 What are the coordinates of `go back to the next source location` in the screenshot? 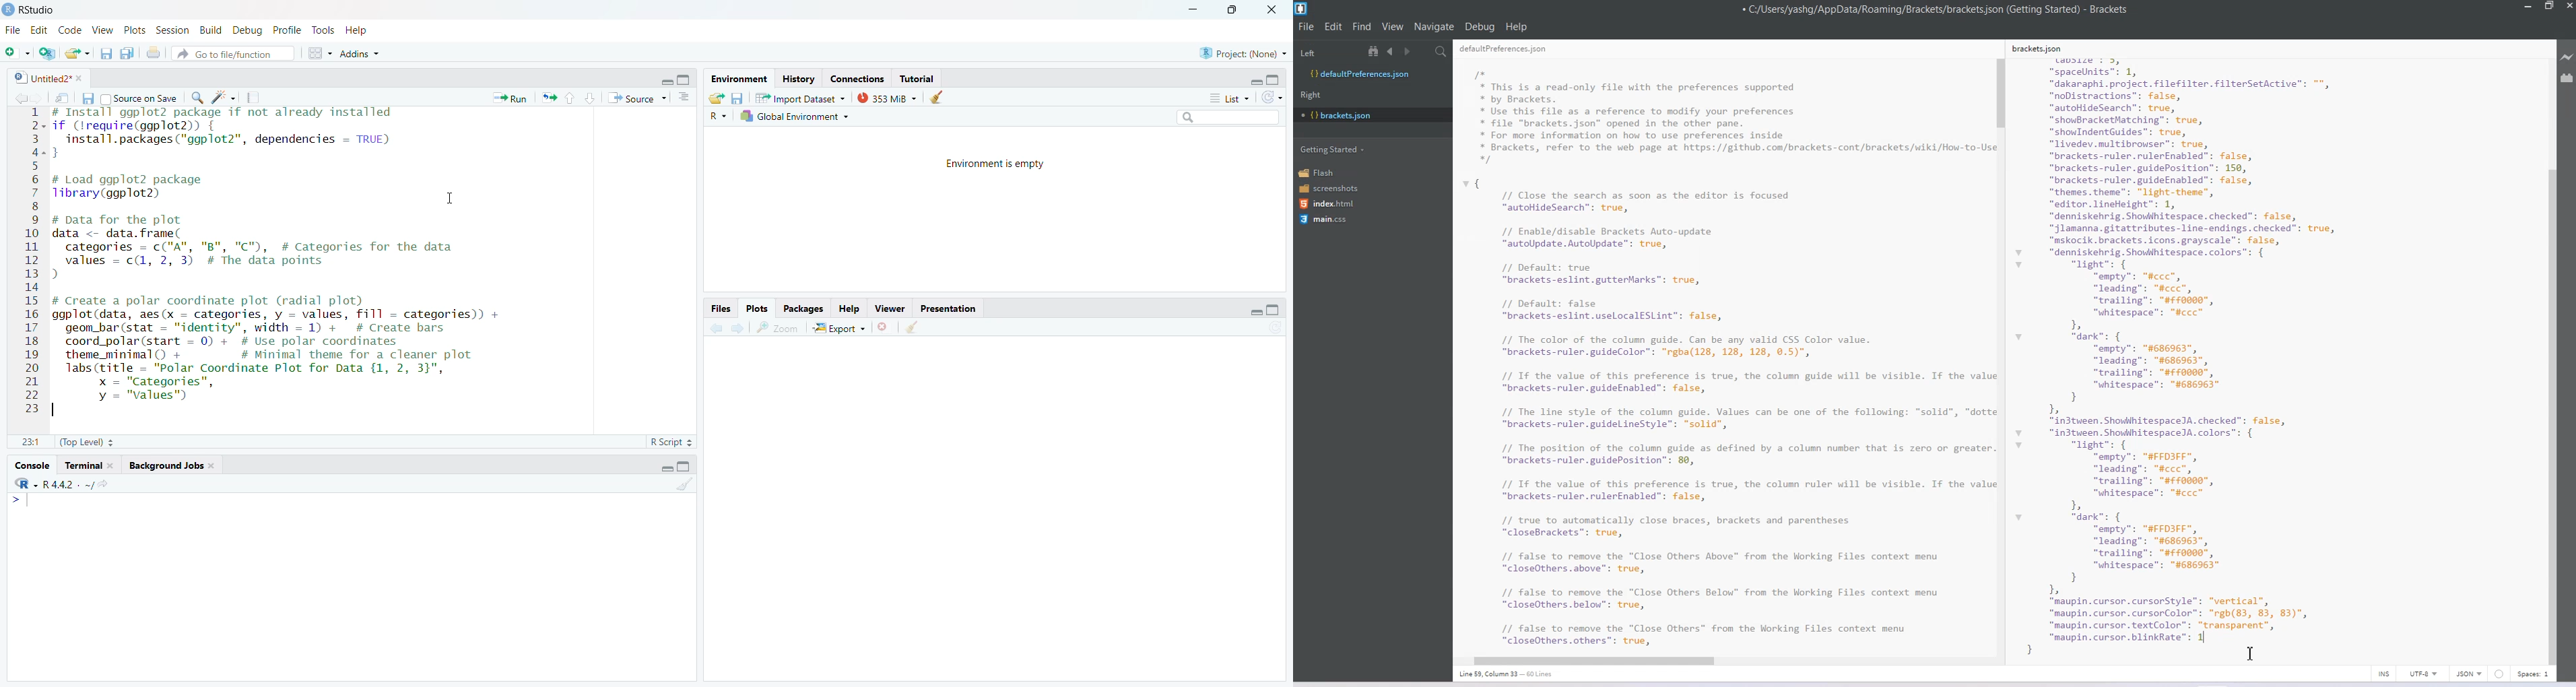 It's located at (39, 98).